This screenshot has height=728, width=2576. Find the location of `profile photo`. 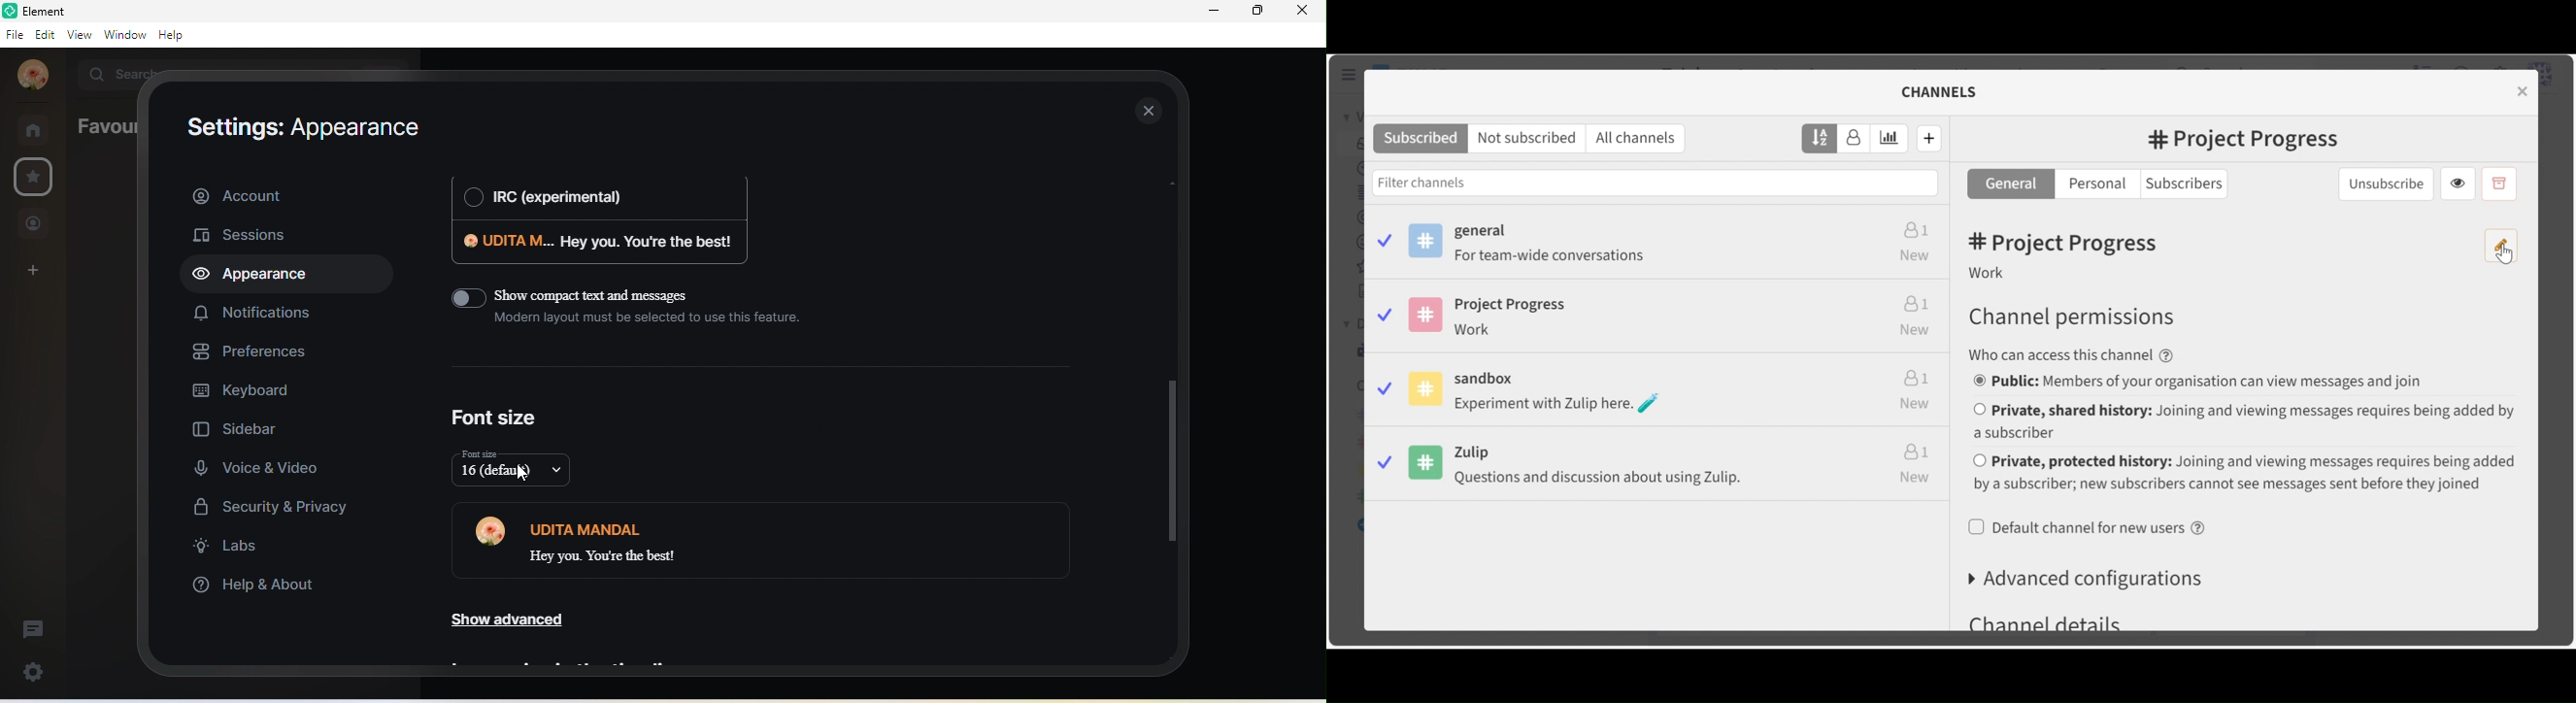

profile photo is located at coordinates (493, 535).